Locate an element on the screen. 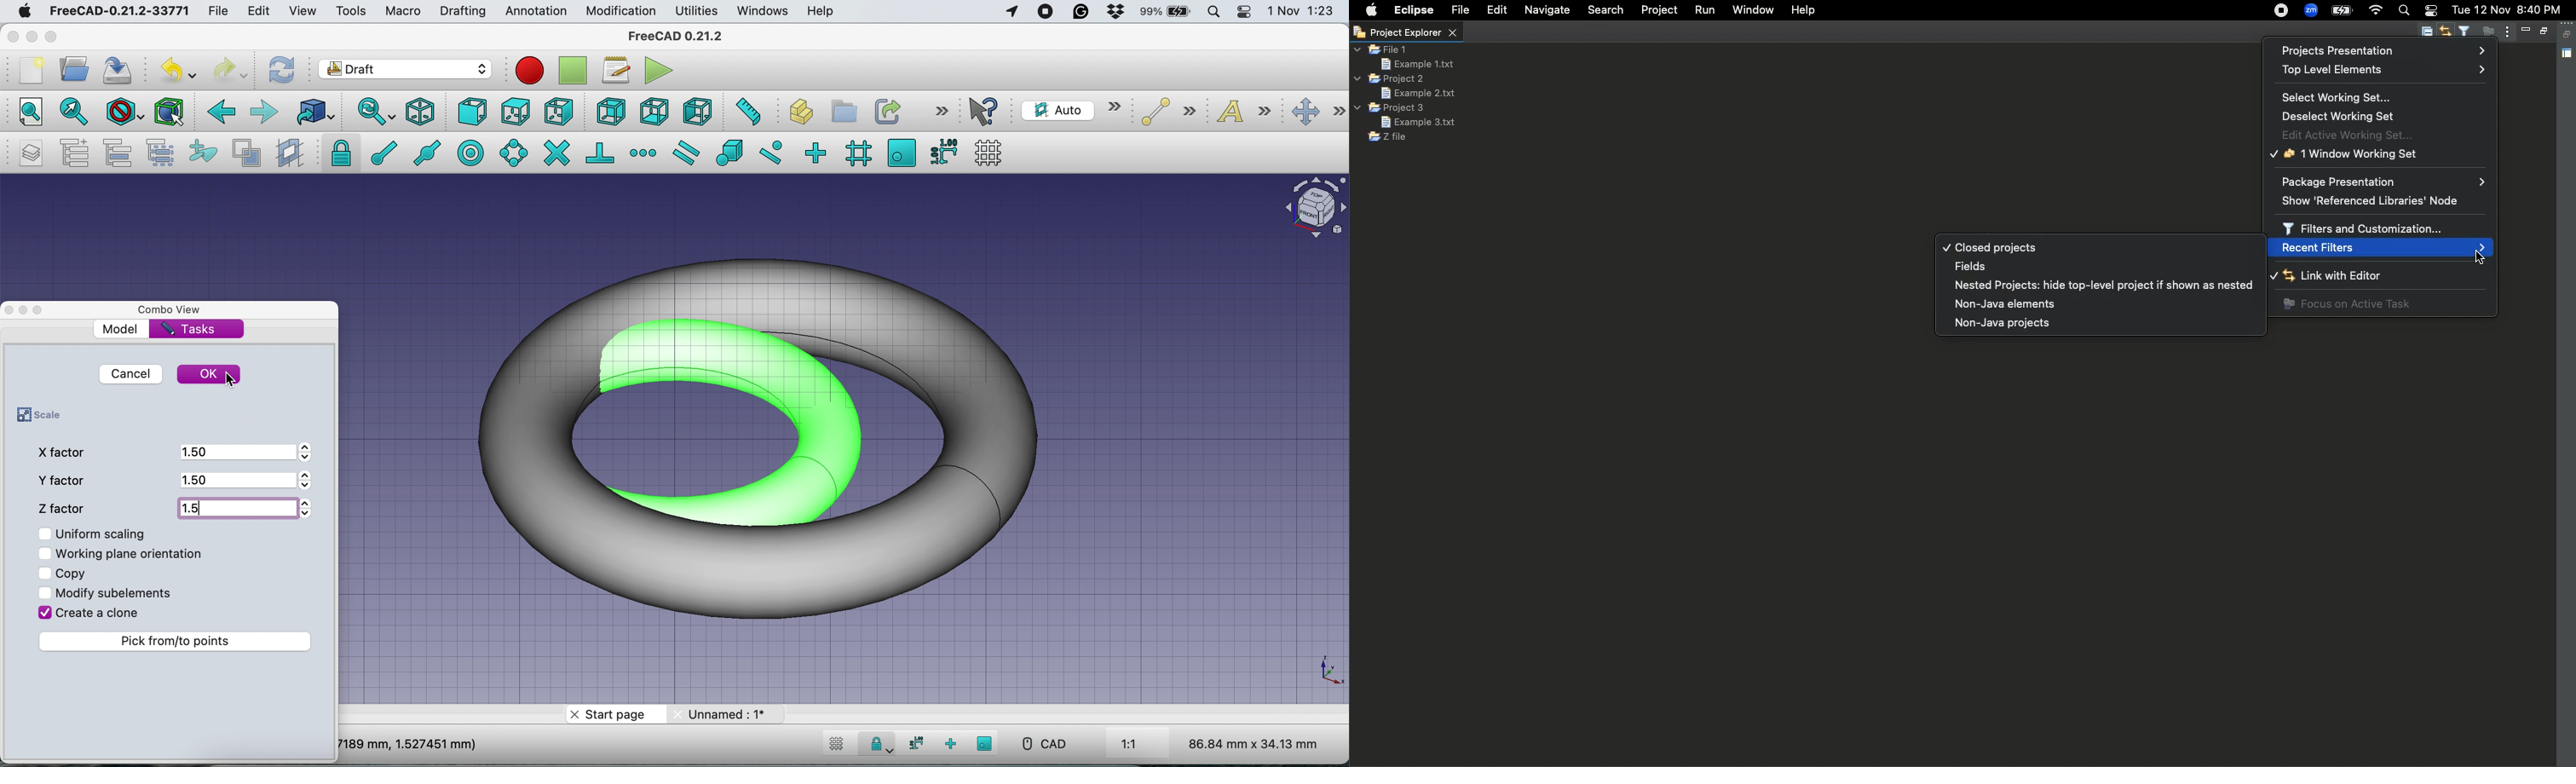 The image size is (2576, 784). uniform scaling is located at coordinates (105, 534).